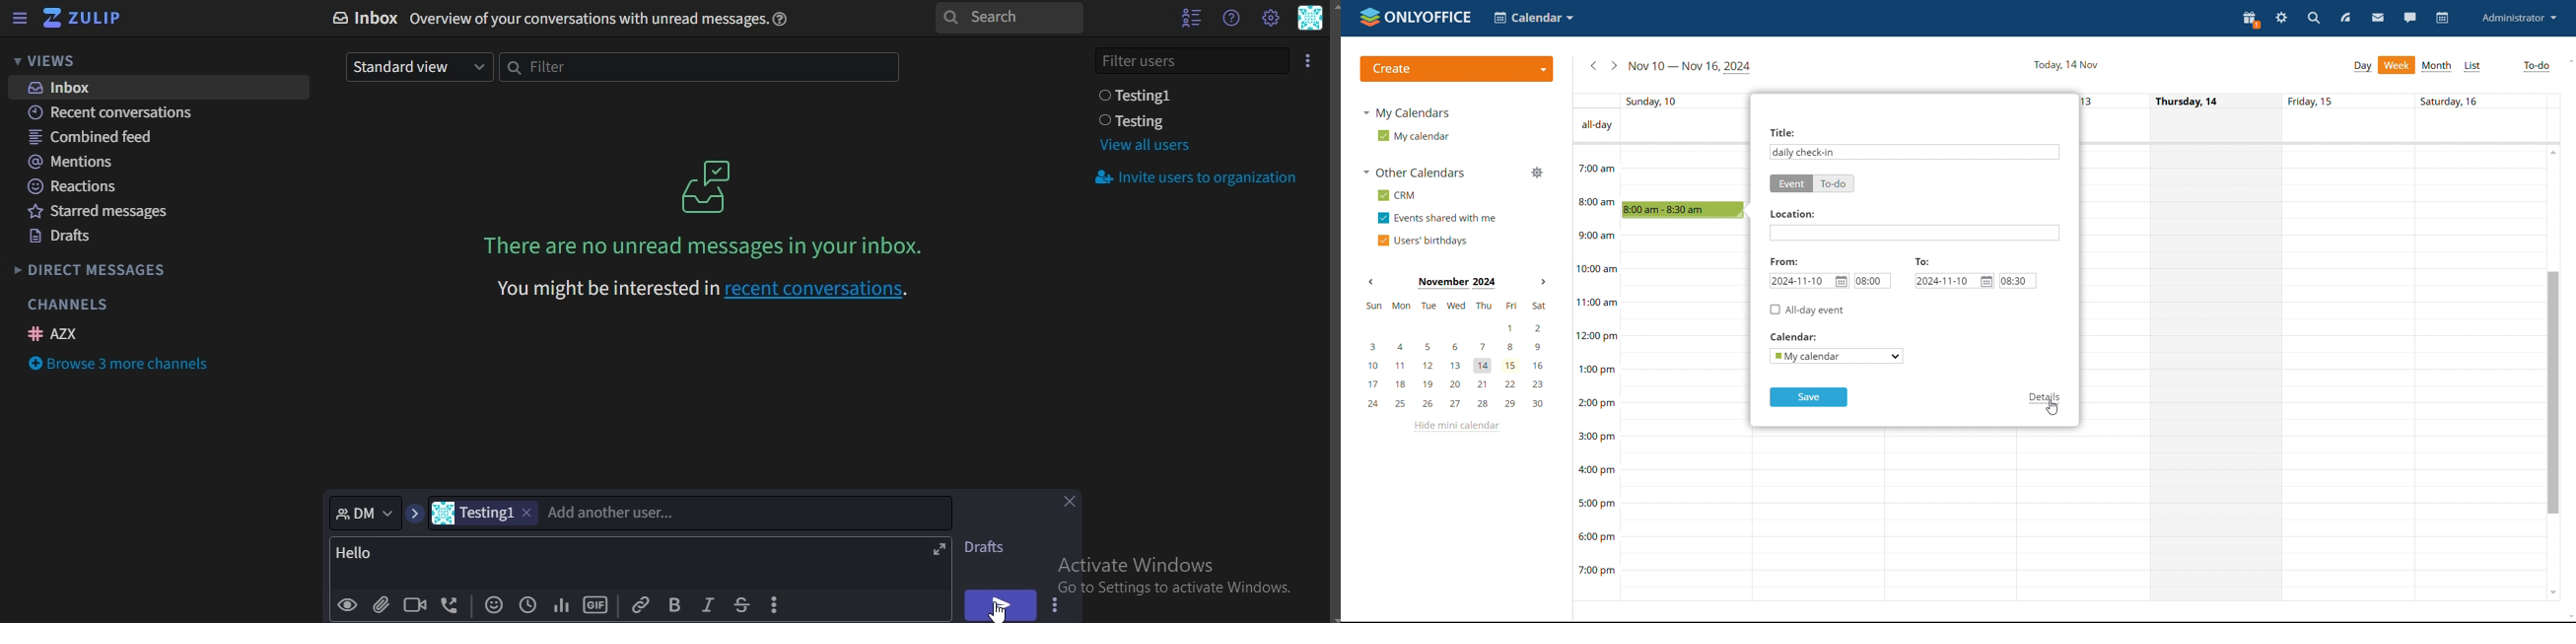 The width and height of the screenshot is (2576, 644). What do you see at coordinates (525, 606) in the screenshot?
I see `add global time` at bounding box center [525, 606].